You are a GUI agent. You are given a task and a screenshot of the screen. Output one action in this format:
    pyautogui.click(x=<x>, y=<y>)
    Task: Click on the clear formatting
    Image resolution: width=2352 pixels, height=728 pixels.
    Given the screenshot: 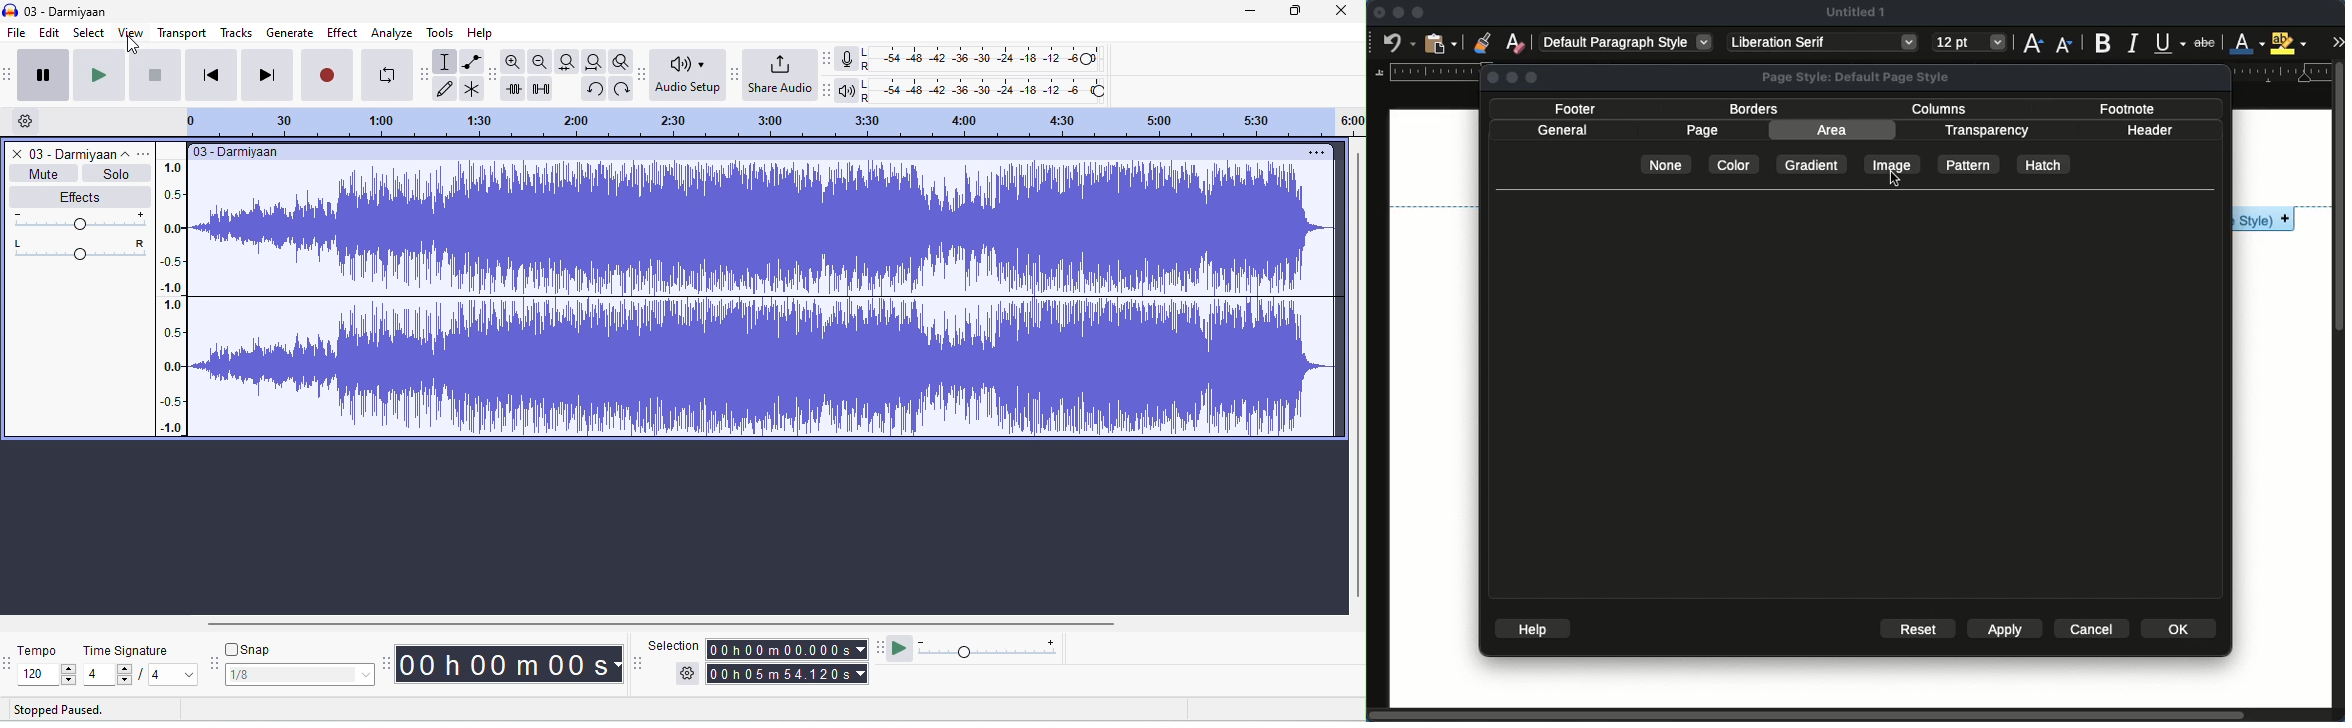 What is the action you would take?
    pyautogui.click(x=1517, y=41)
    